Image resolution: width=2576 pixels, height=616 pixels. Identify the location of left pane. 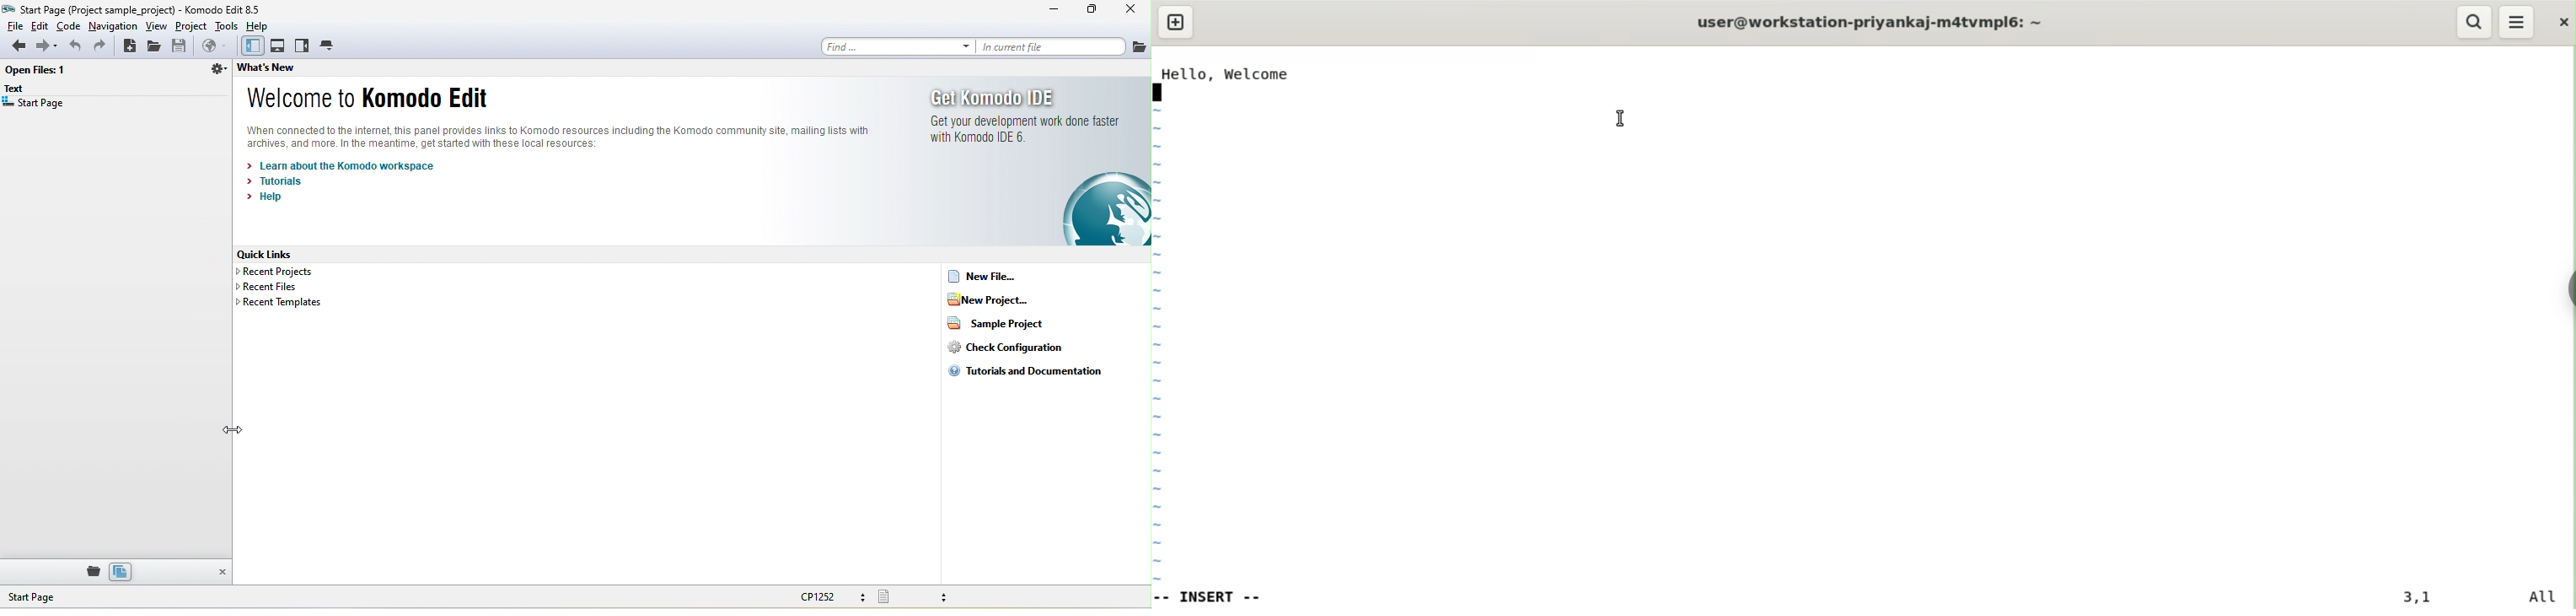
(250, 46).